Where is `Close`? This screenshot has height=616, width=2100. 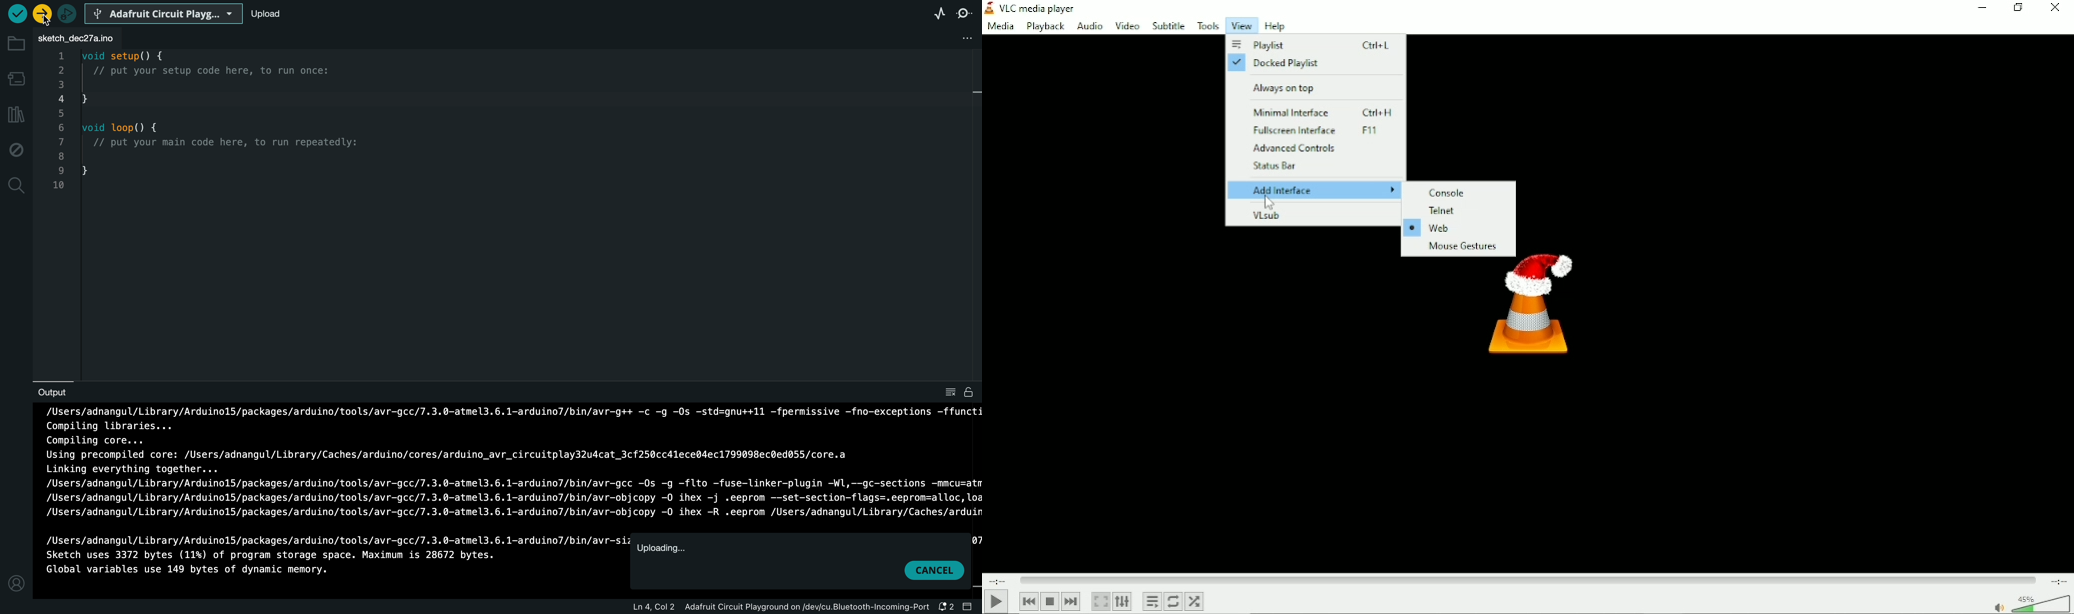
Close is located at coordinates (2058, 10).